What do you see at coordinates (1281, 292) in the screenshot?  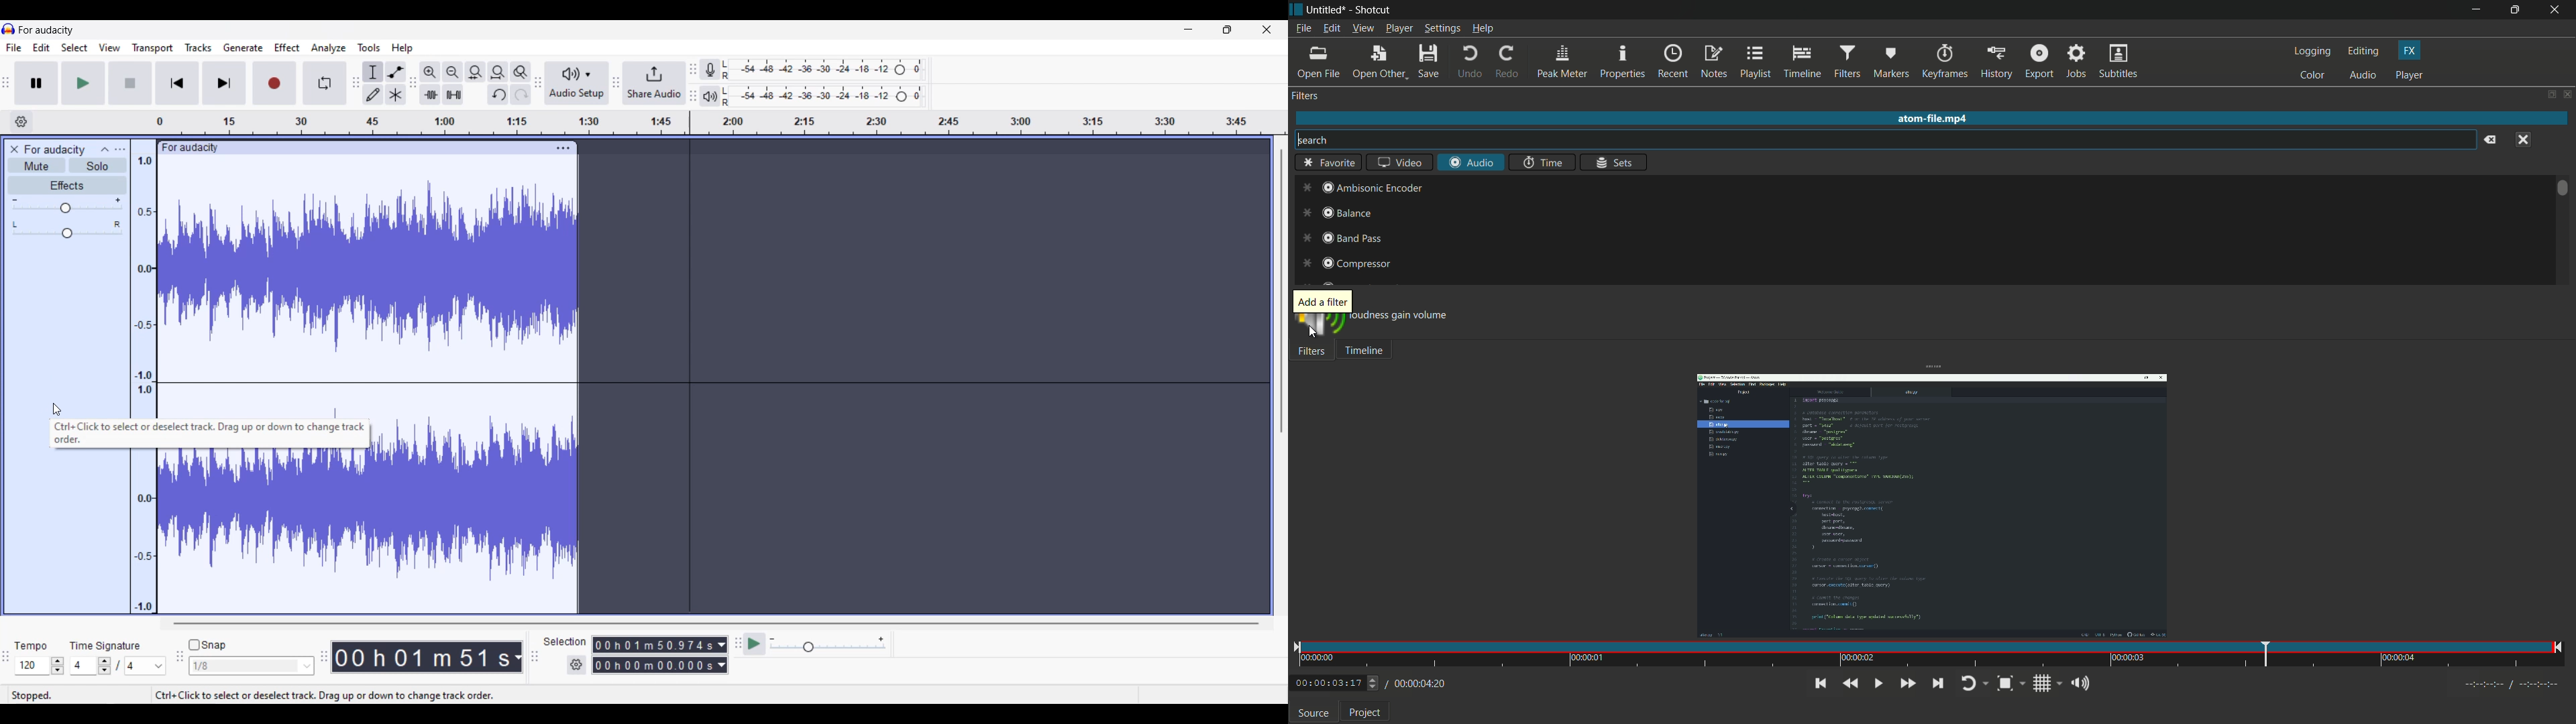 I see `Vertical slide bar` at bounding box center [1281, 292].